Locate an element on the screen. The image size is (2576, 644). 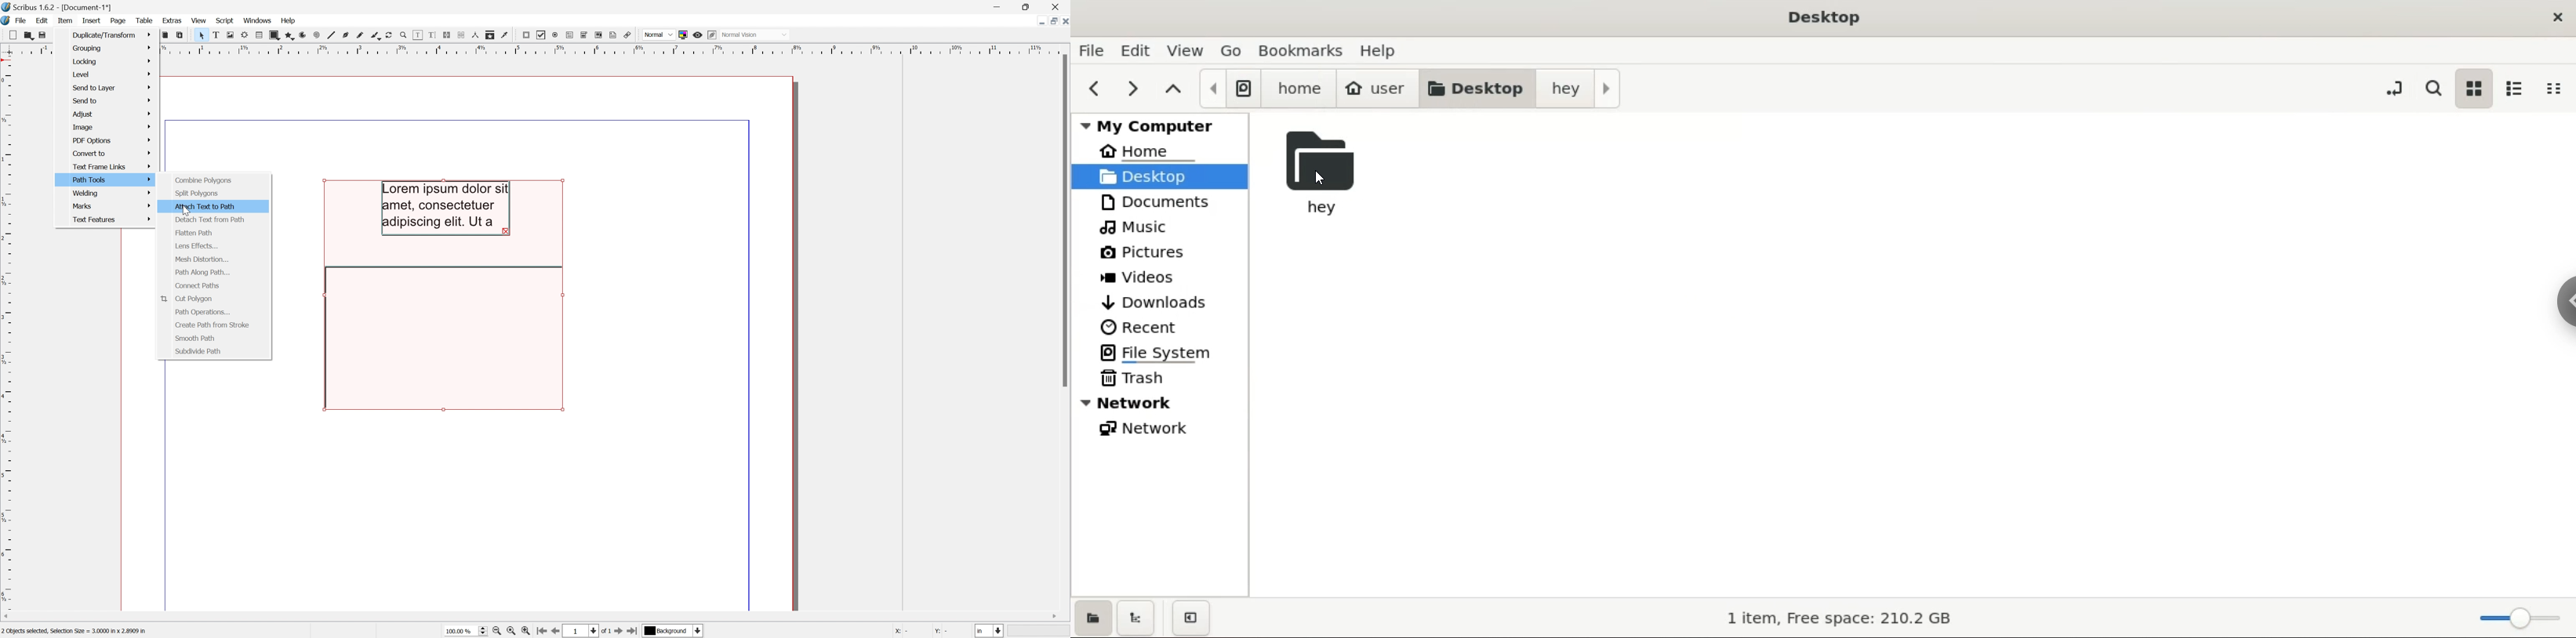
New is located at coordinates (8, 35).